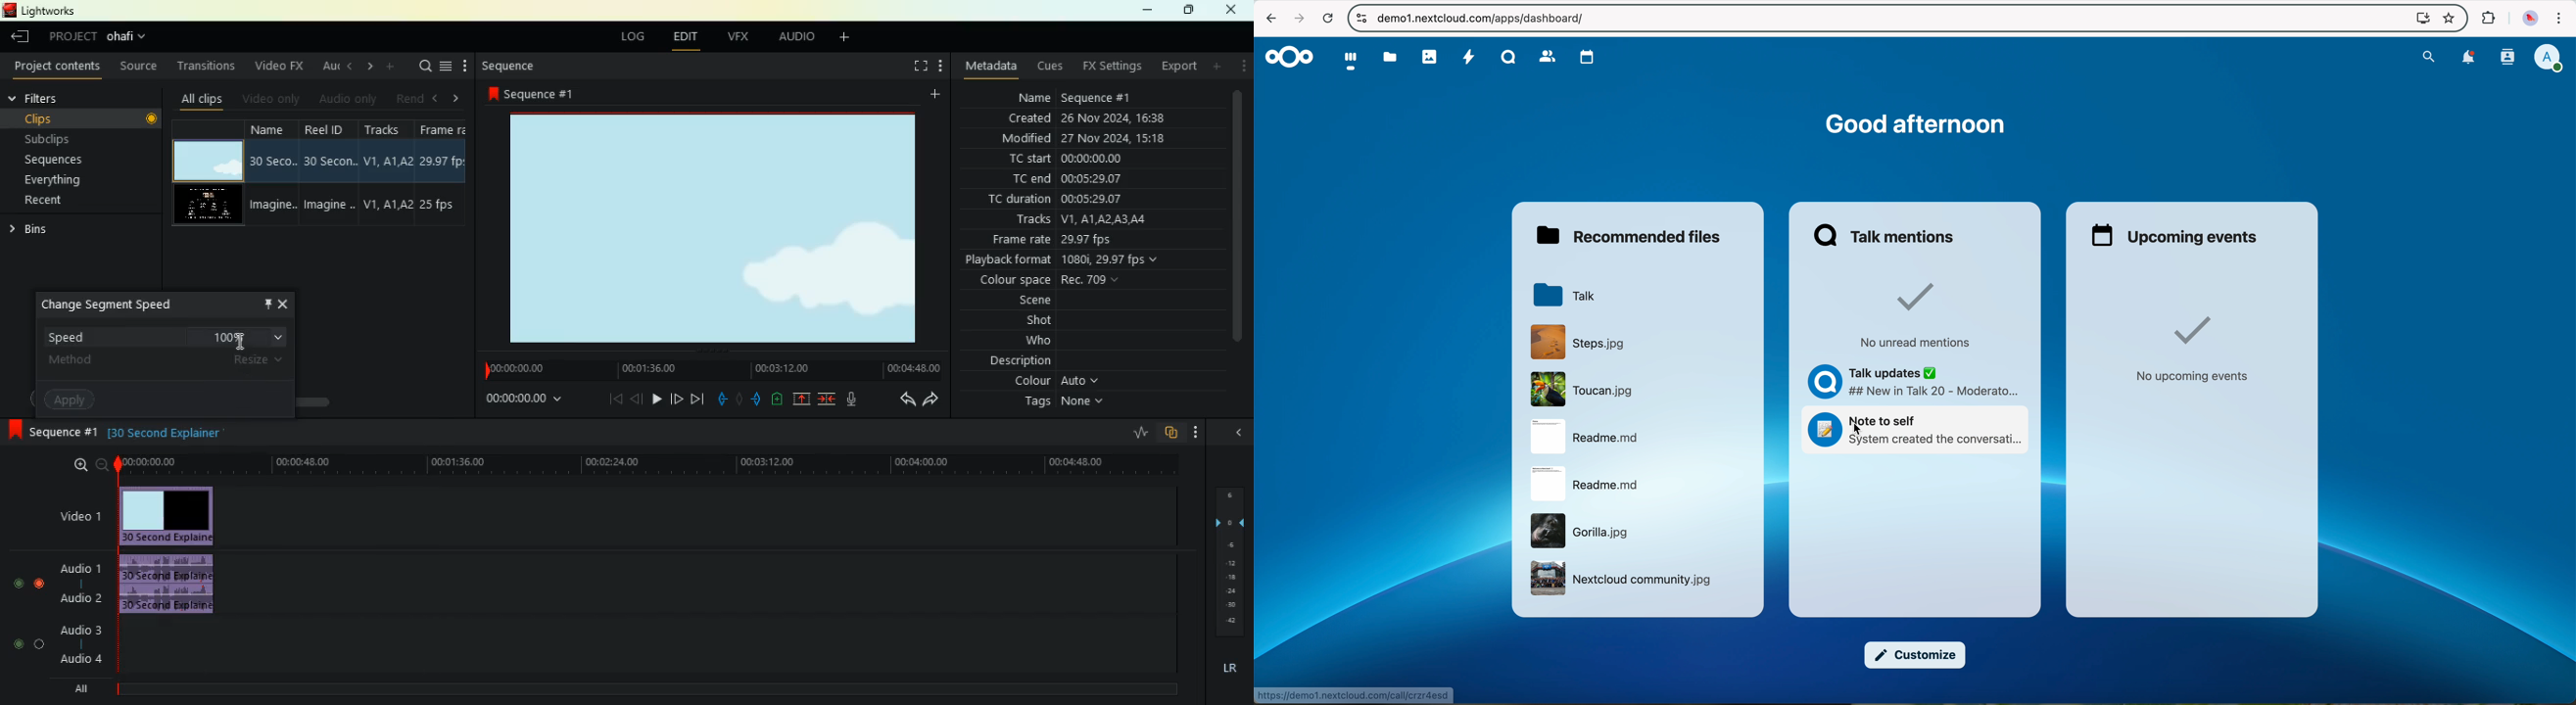 This screenshot has height=728, width=2576. What do you see at coordinates (62, 161) in the screenshot?
I see `sequences` at bounding box center [62, 161].